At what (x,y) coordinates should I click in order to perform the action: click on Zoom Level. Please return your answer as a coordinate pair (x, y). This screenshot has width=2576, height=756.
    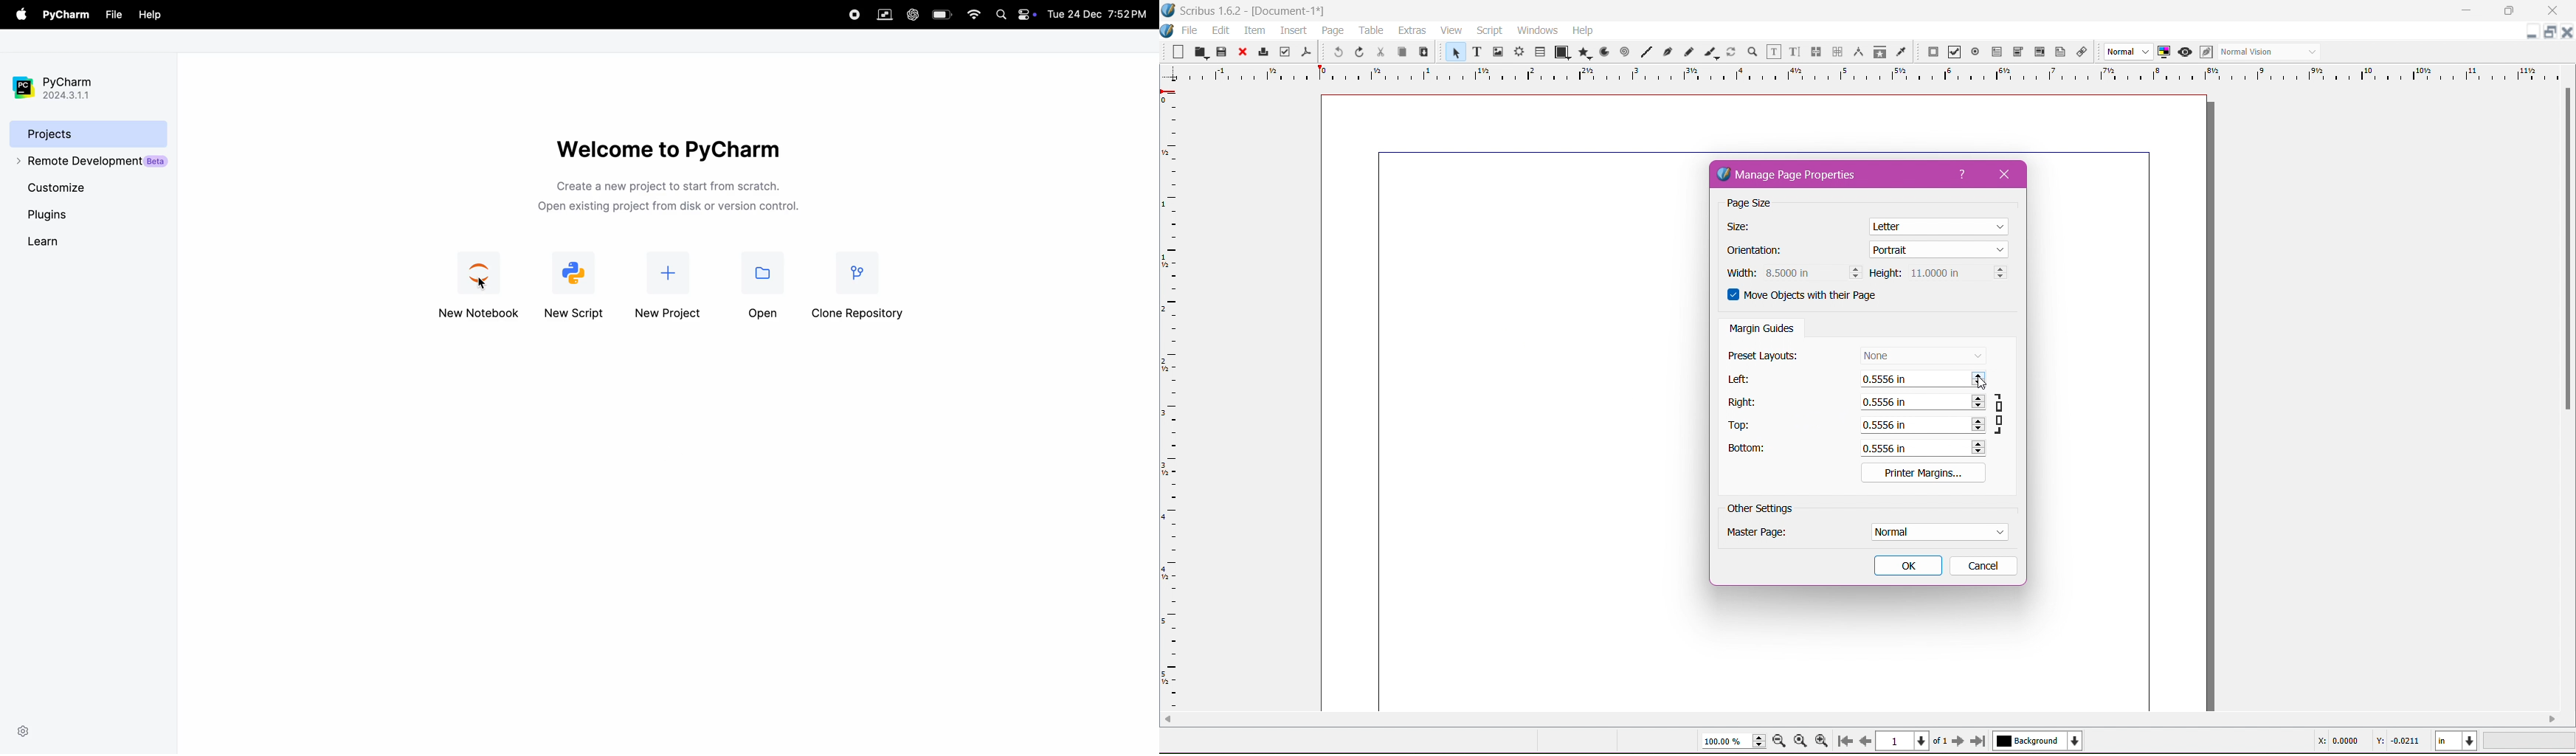
    Looking at the image, I should click on (2530, 741).